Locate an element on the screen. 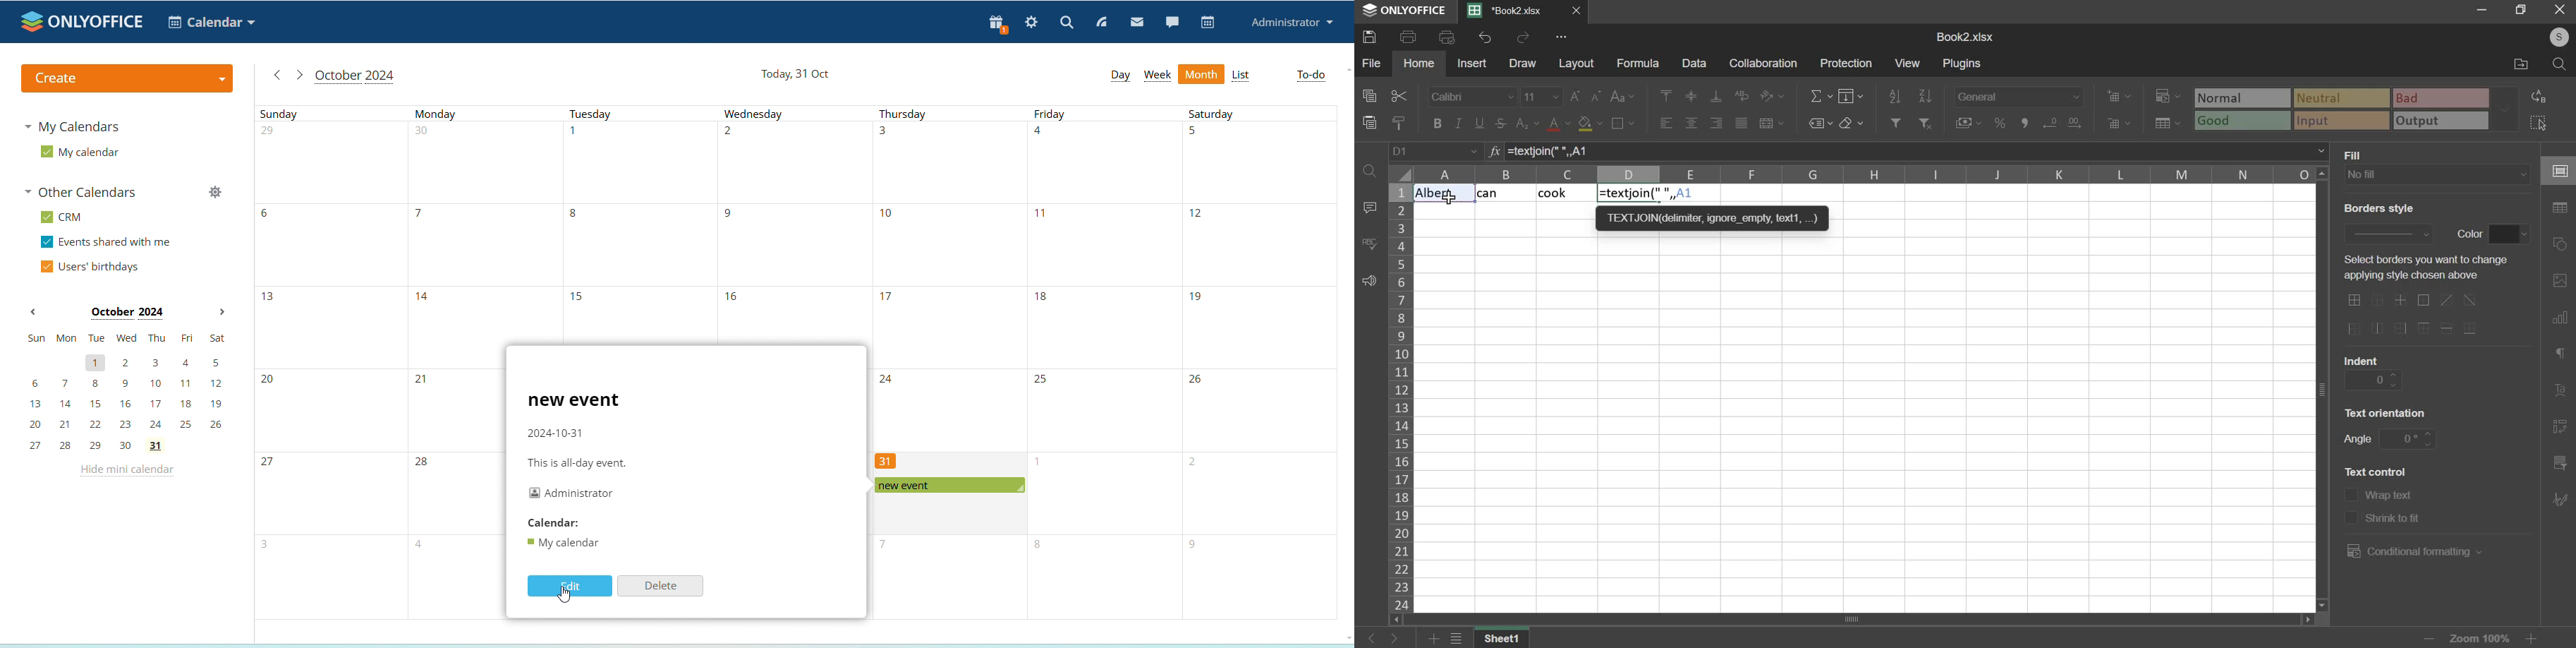 This screenshot has width=2576, height=672. comma style is located at coordinates (2027, 123).